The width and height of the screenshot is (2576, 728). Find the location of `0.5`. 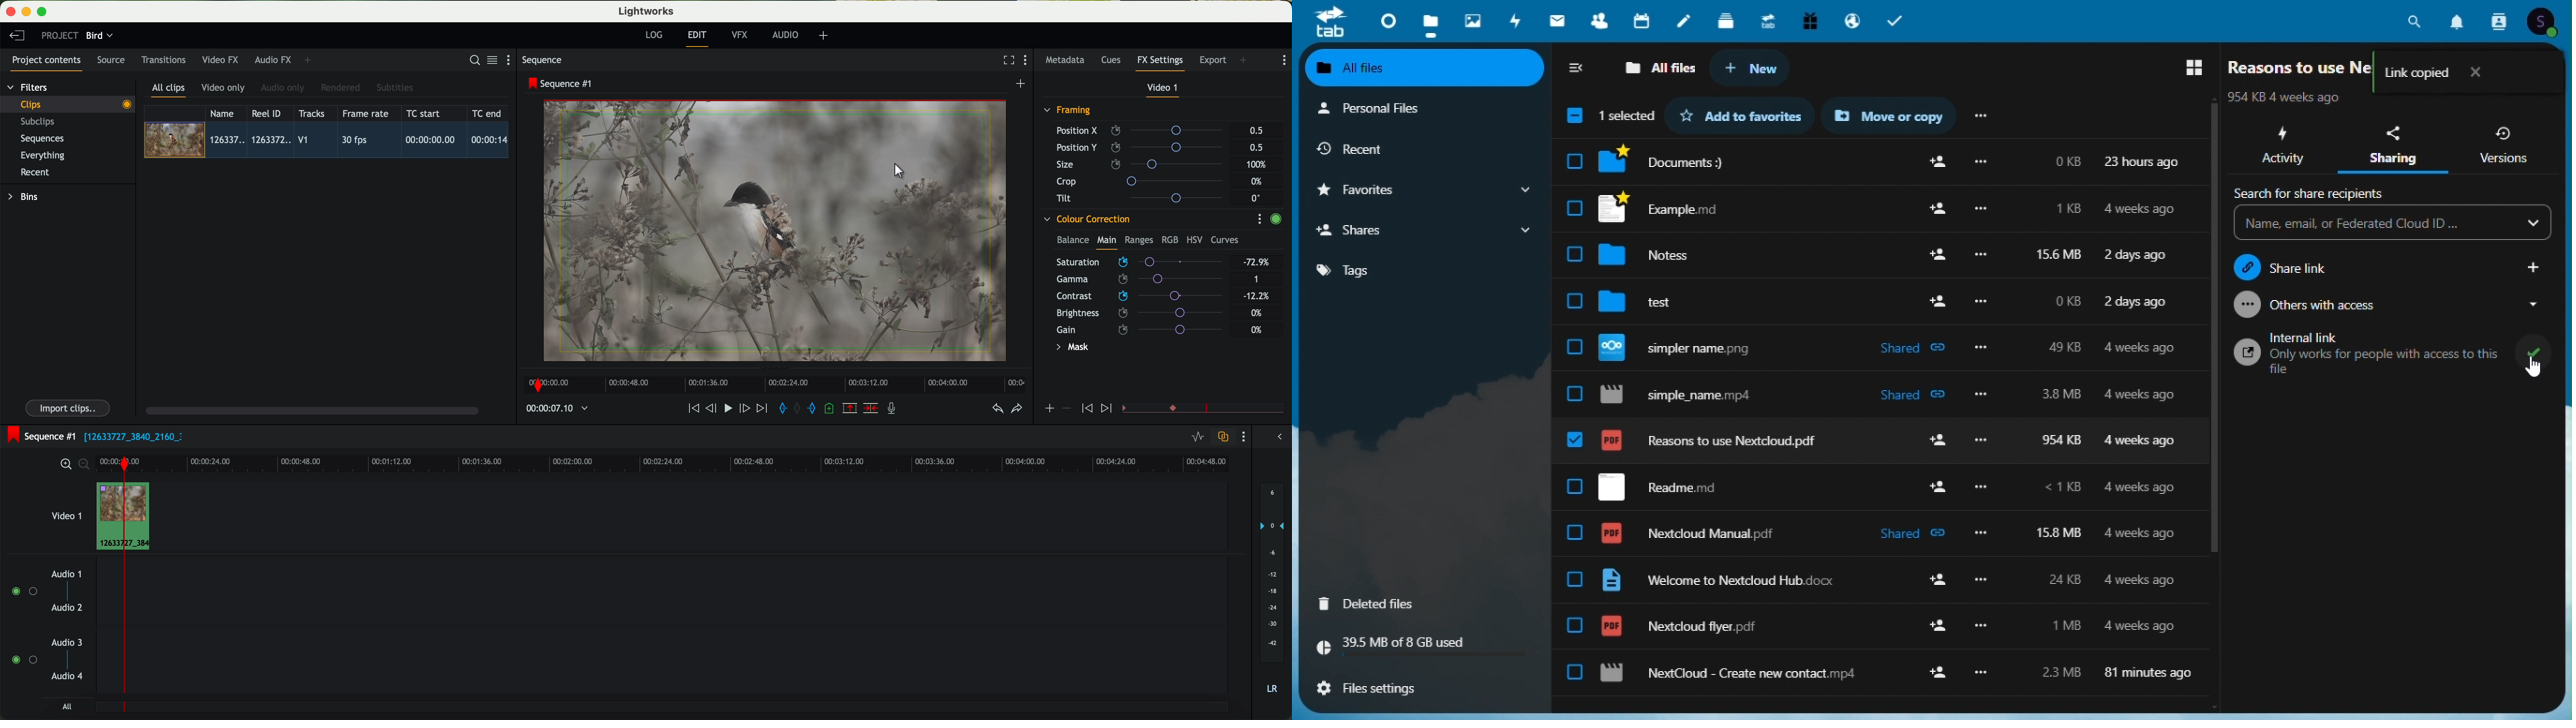

0.5 is located at coordinates (1256, 147).